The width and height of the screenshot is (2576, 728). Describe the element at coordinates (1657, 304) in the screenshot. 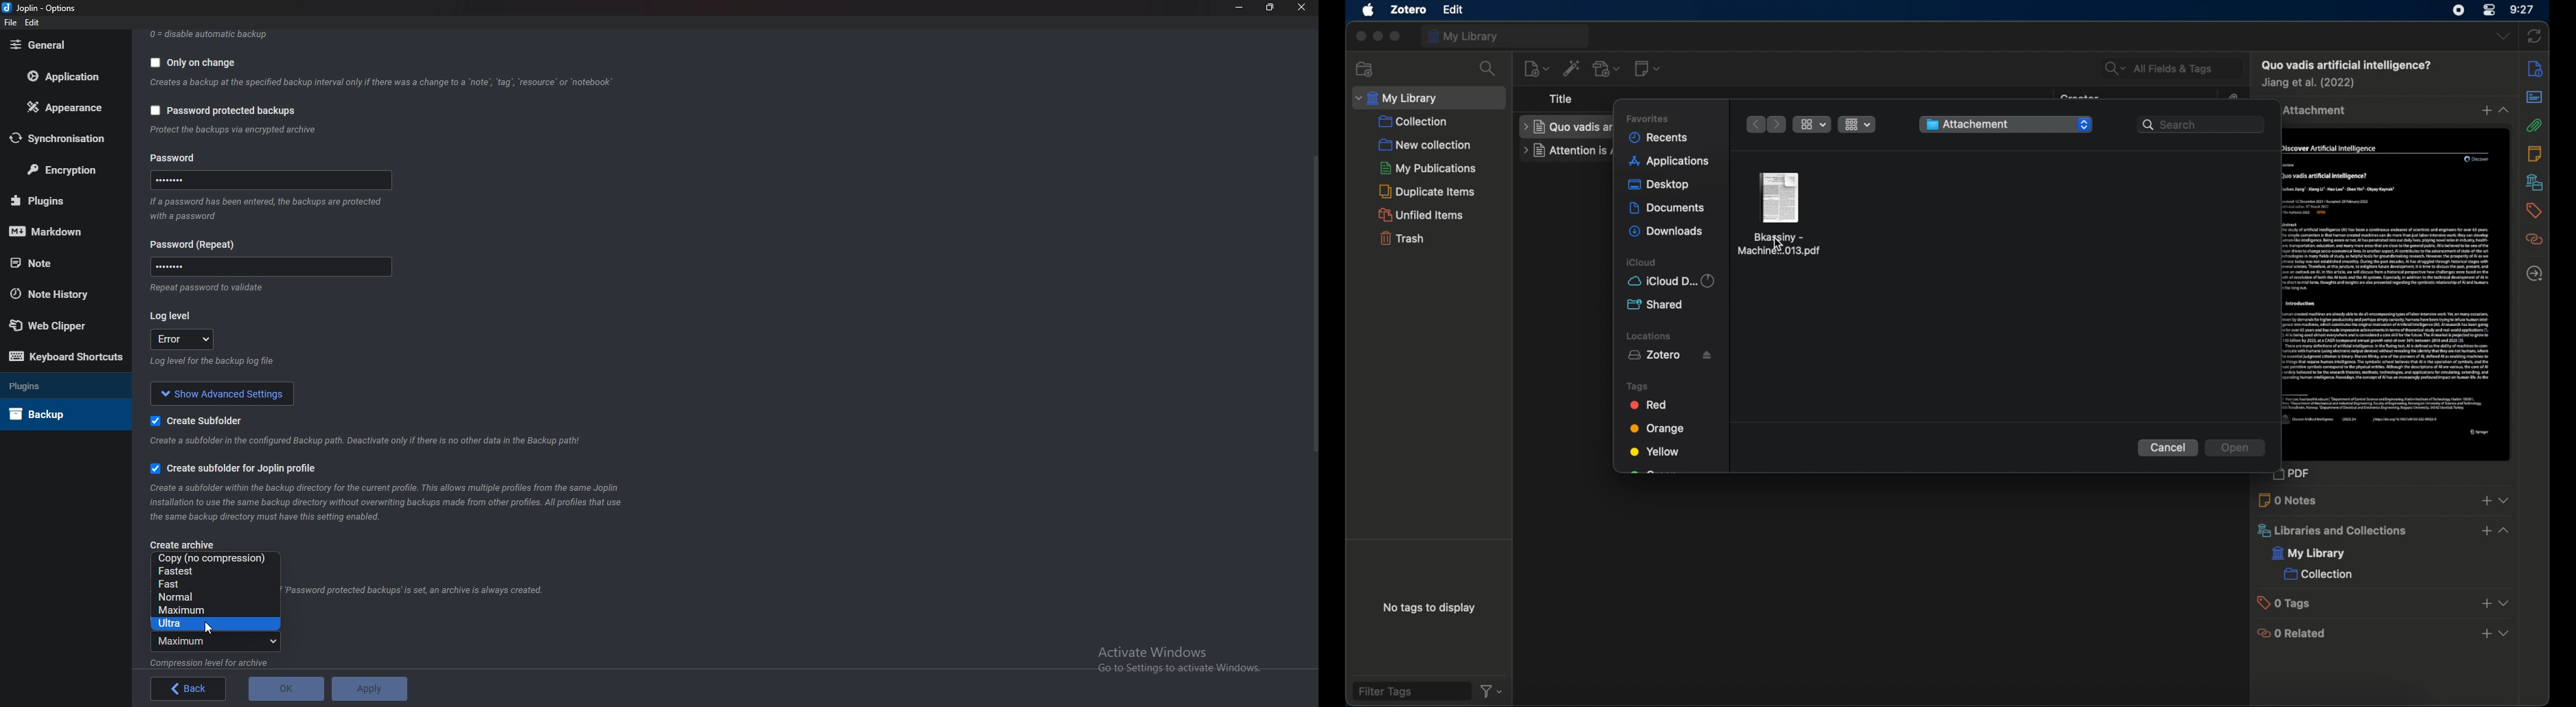

I see `shared` at that location.